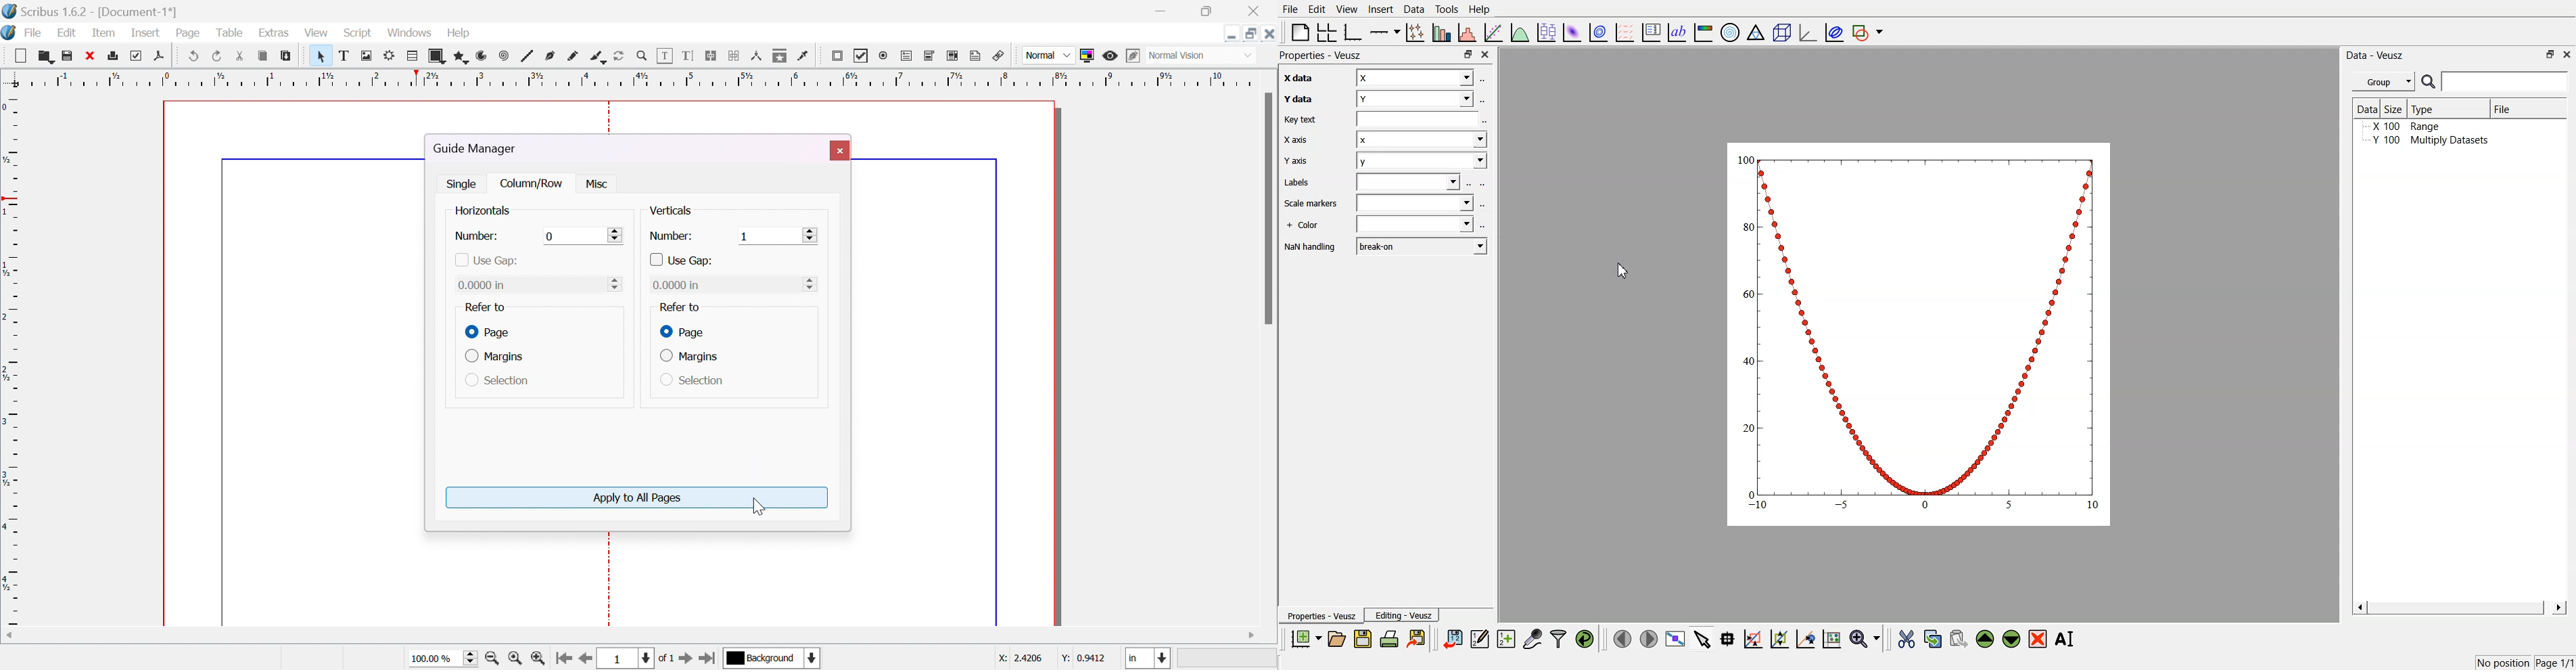  What do you see at coordinates (2567, 53) in the screenshot?
I see `close` at bounding box center [2567, 53].